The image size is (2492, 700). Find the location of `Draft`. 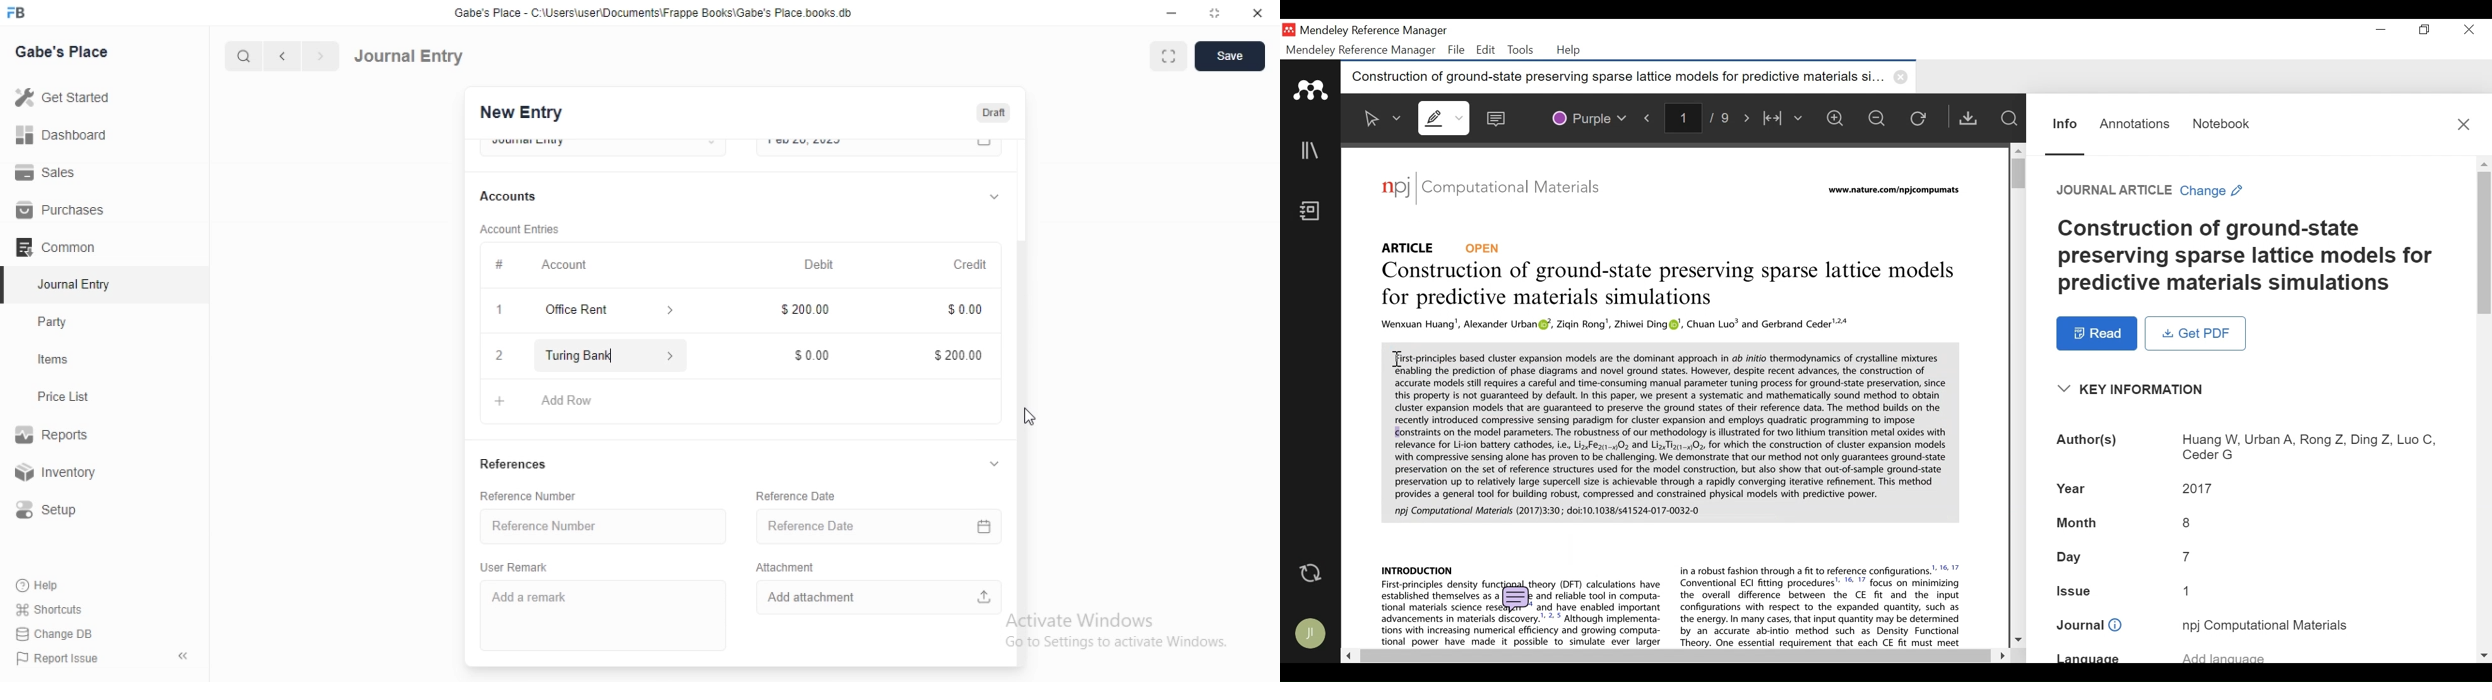

Draft is located at coordinates (993, 113).